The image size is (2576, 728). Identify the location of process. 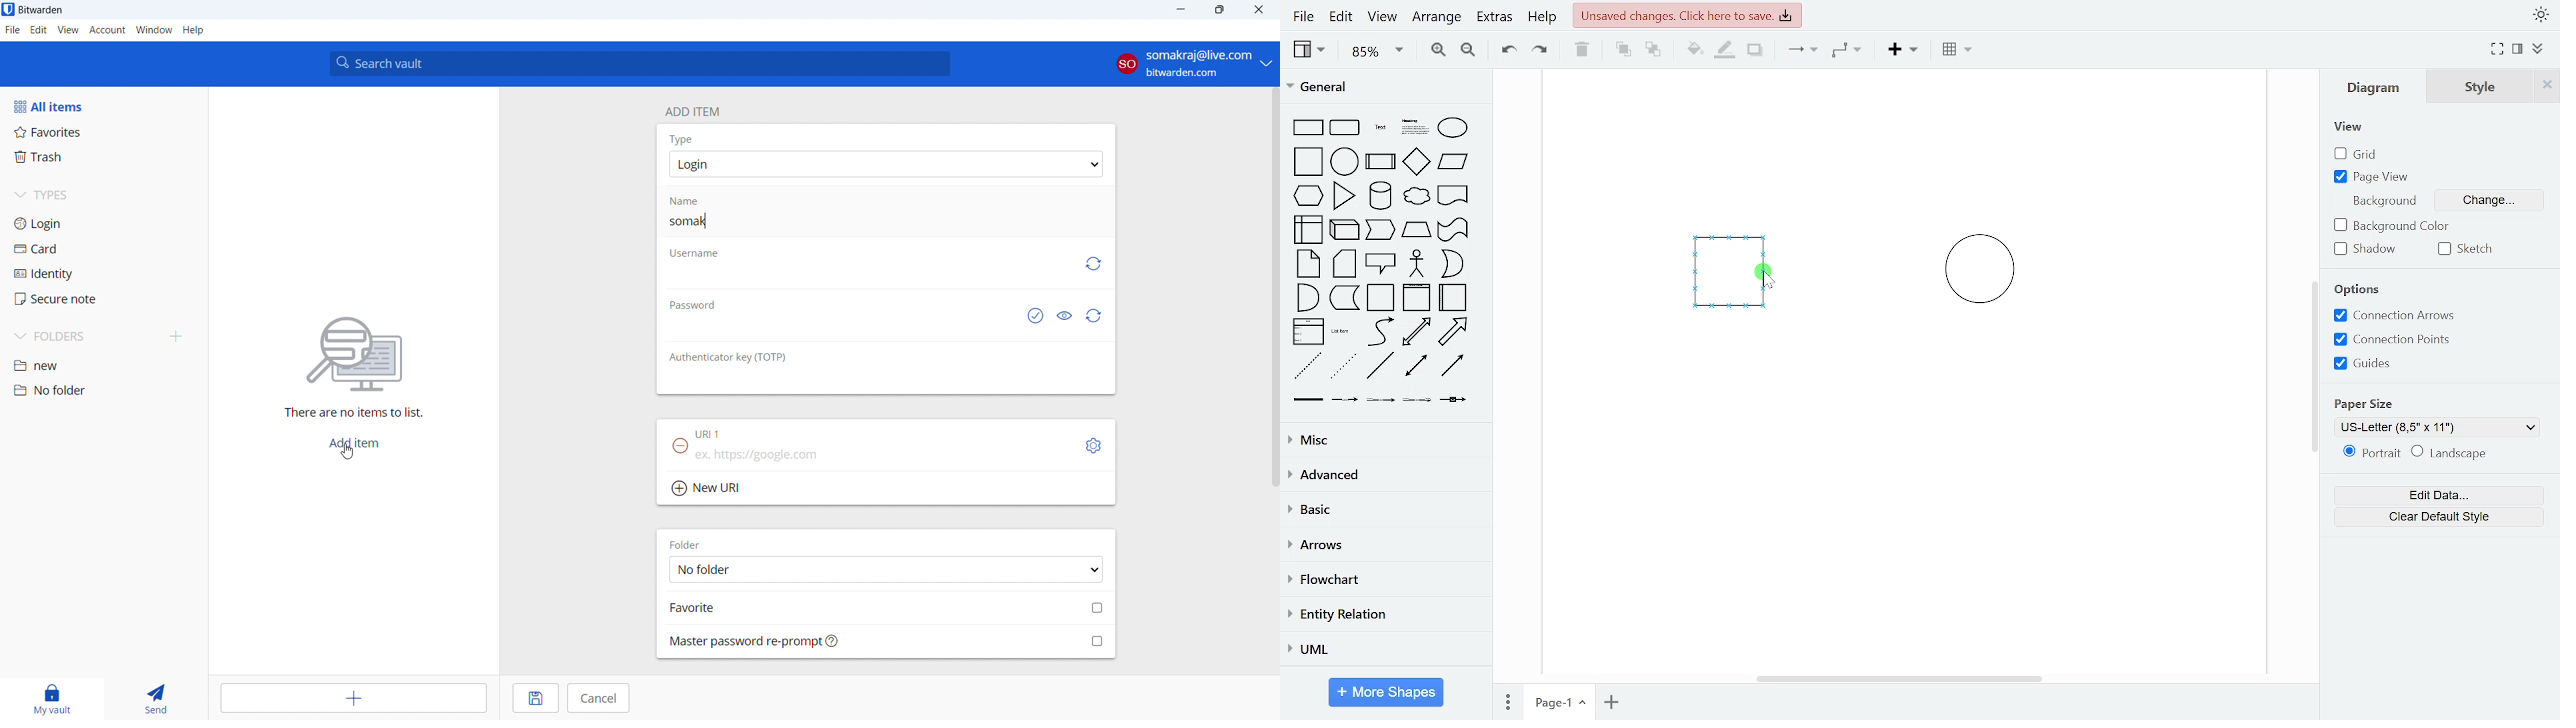
(1381, 163).